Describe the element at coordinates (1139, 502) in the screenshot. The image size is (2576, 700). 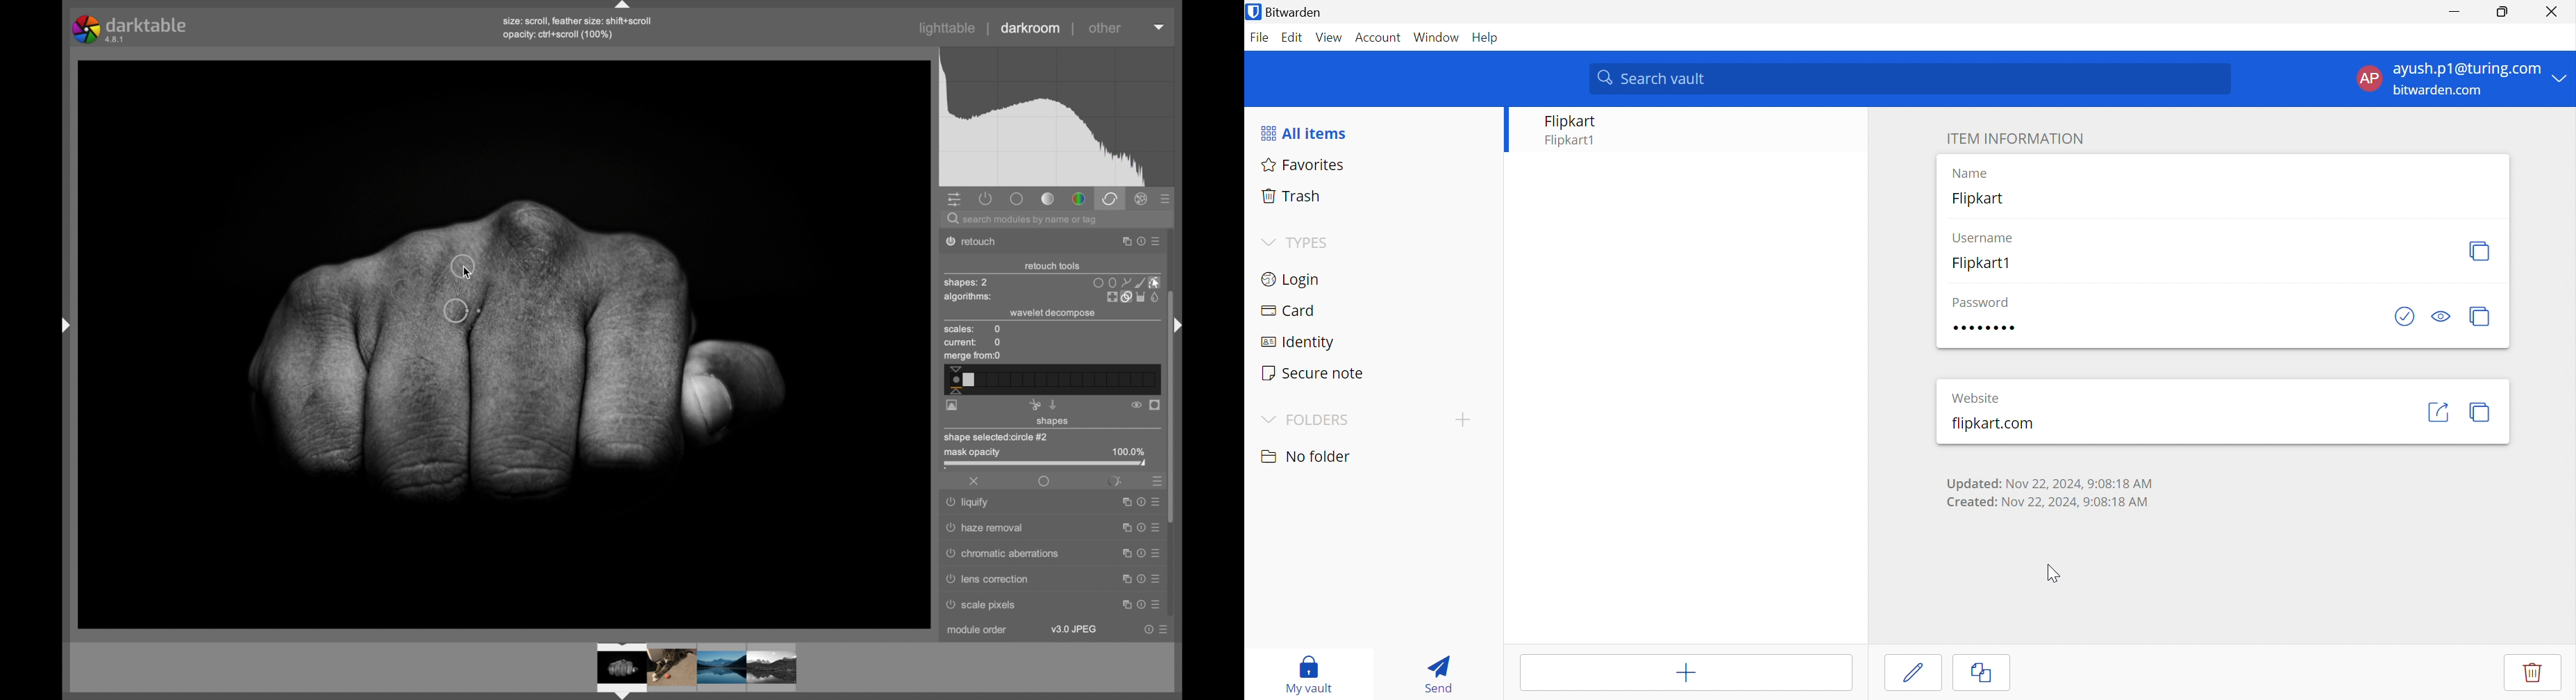
I see `help` at that location.